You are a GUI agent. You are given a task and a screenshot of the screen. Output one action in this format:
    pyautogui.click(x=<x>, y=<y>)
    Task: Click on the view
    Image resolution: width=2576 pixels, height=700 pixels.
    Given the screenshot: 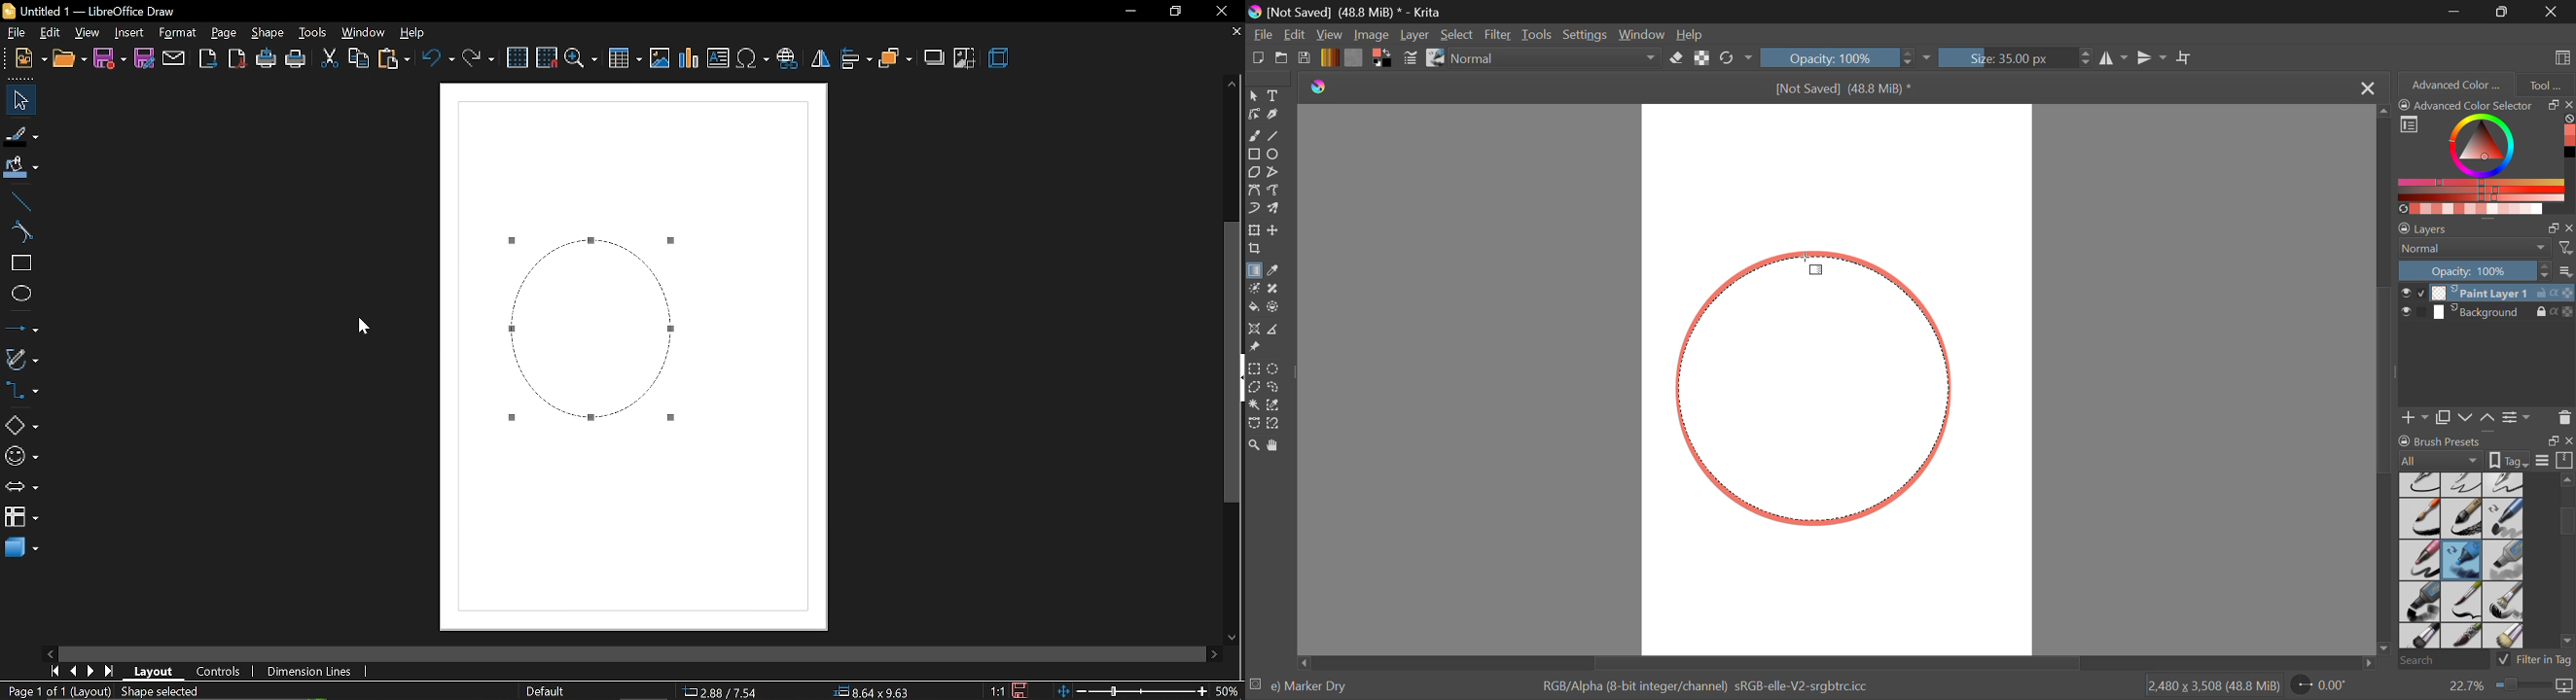 What is the action you would take?
    pyautogui.click(x=86, y=33)
    